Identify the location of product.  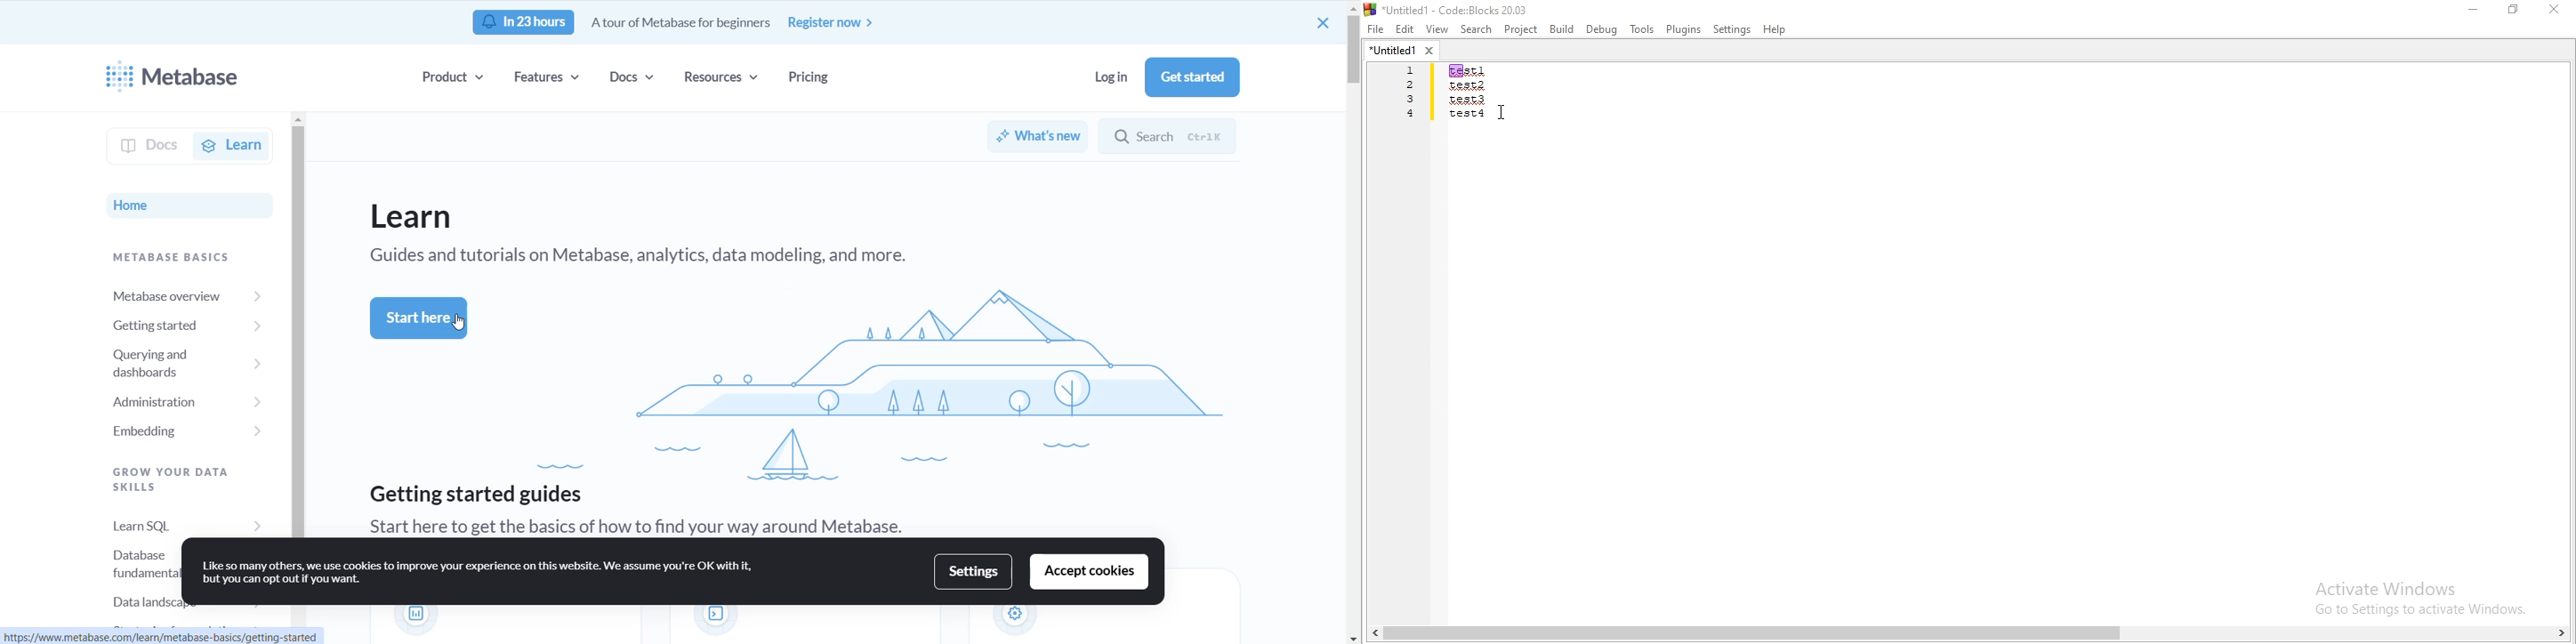
(455, 76).